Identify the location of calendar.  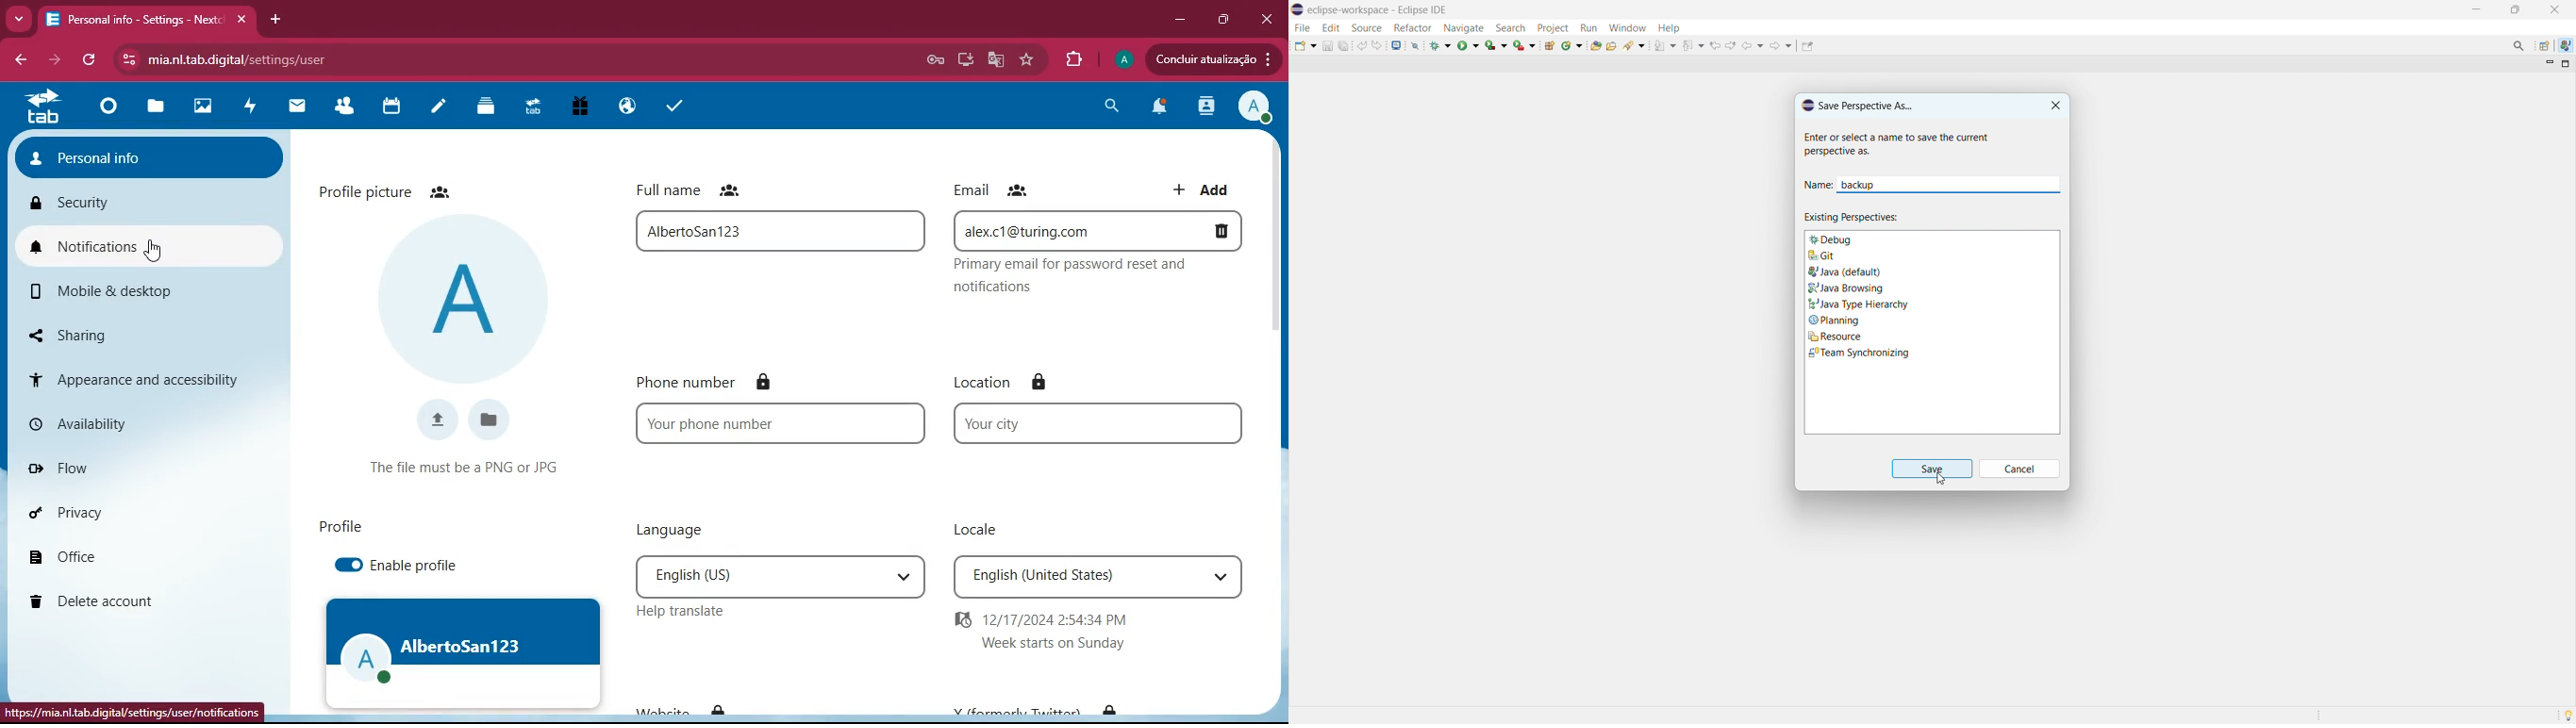
(387, 107).